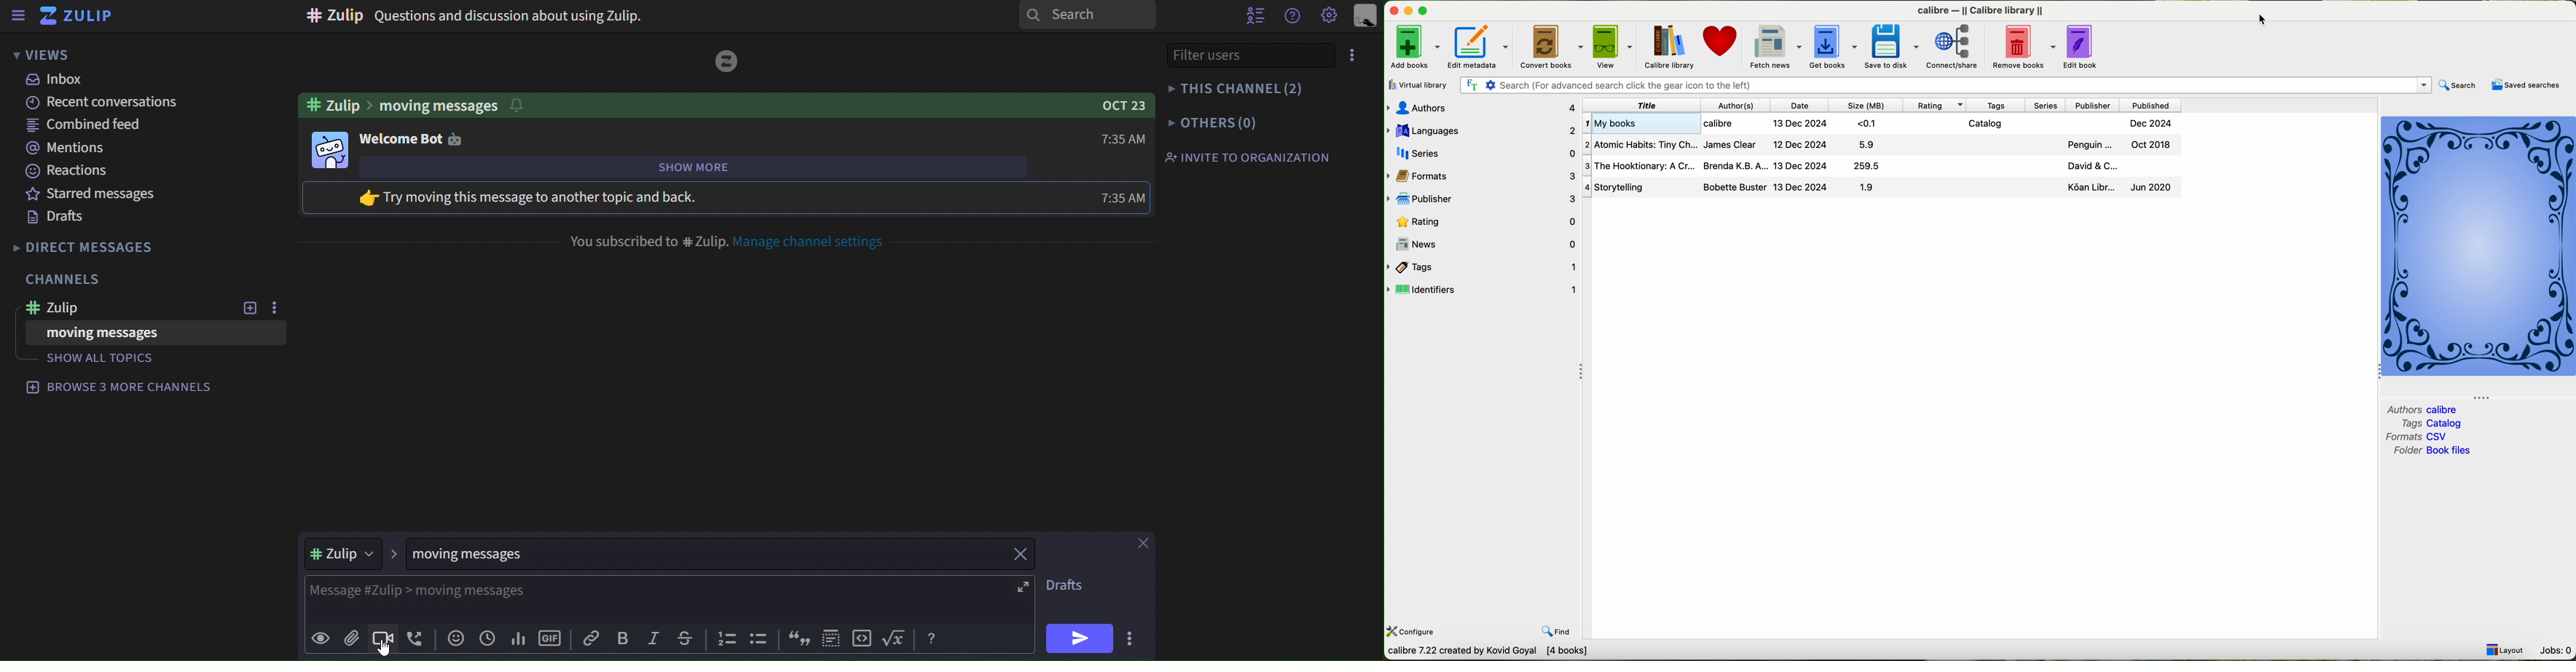 The image size is (2576, 672). I want to click on bot image, so click(329, 149).